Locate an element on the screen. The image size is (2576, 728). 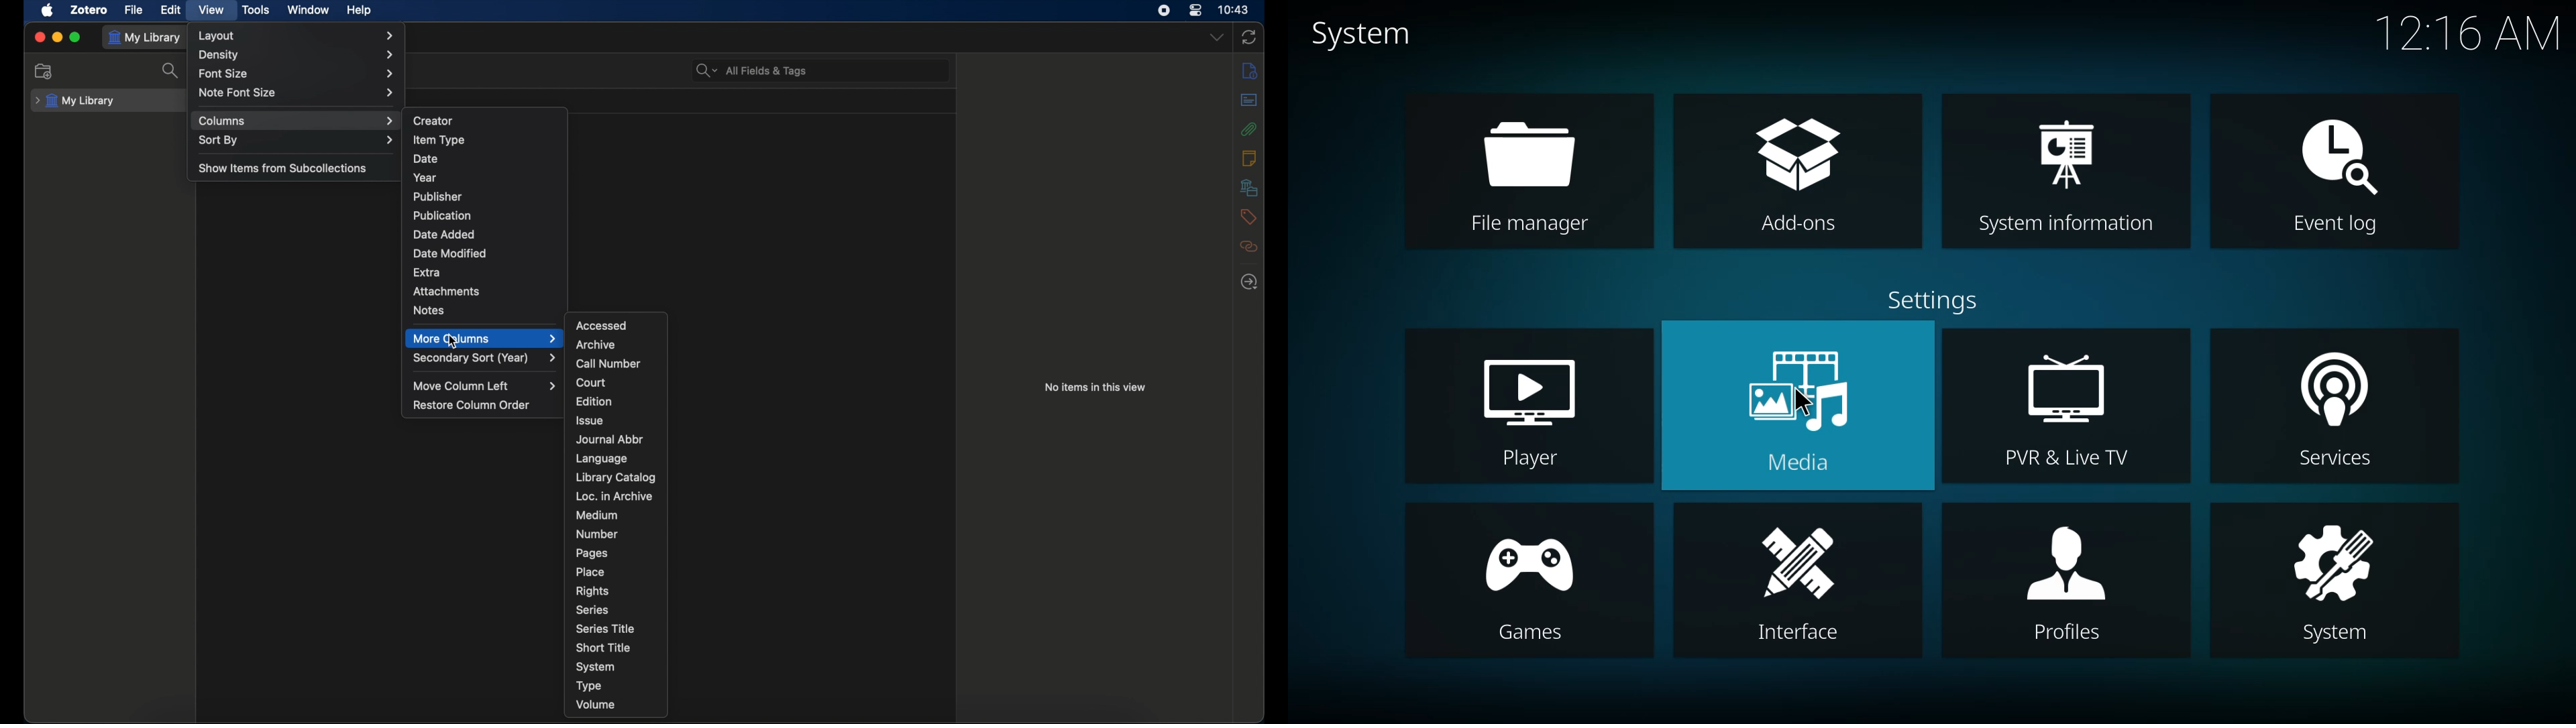
series is located at coordinates (593, 610).